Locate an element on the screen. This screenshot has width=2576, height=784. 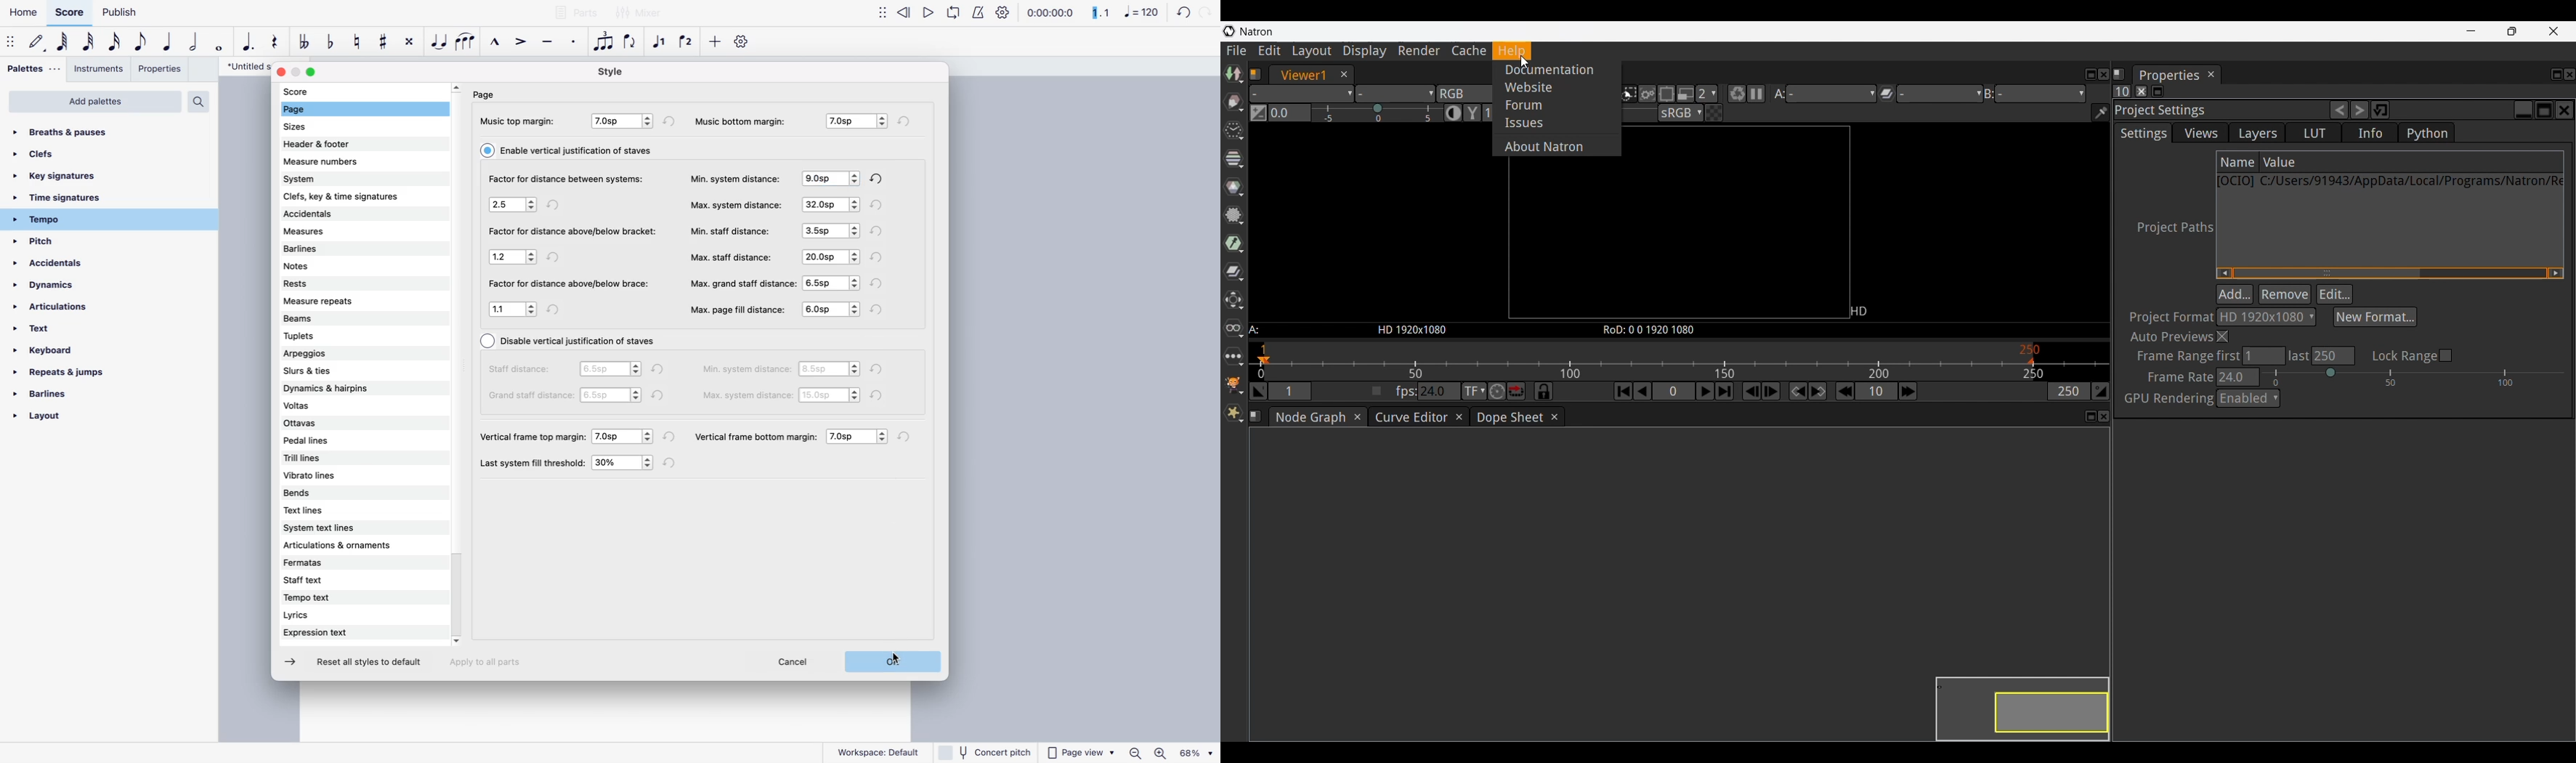
Properties panel is located at coordinates (2169, 74).